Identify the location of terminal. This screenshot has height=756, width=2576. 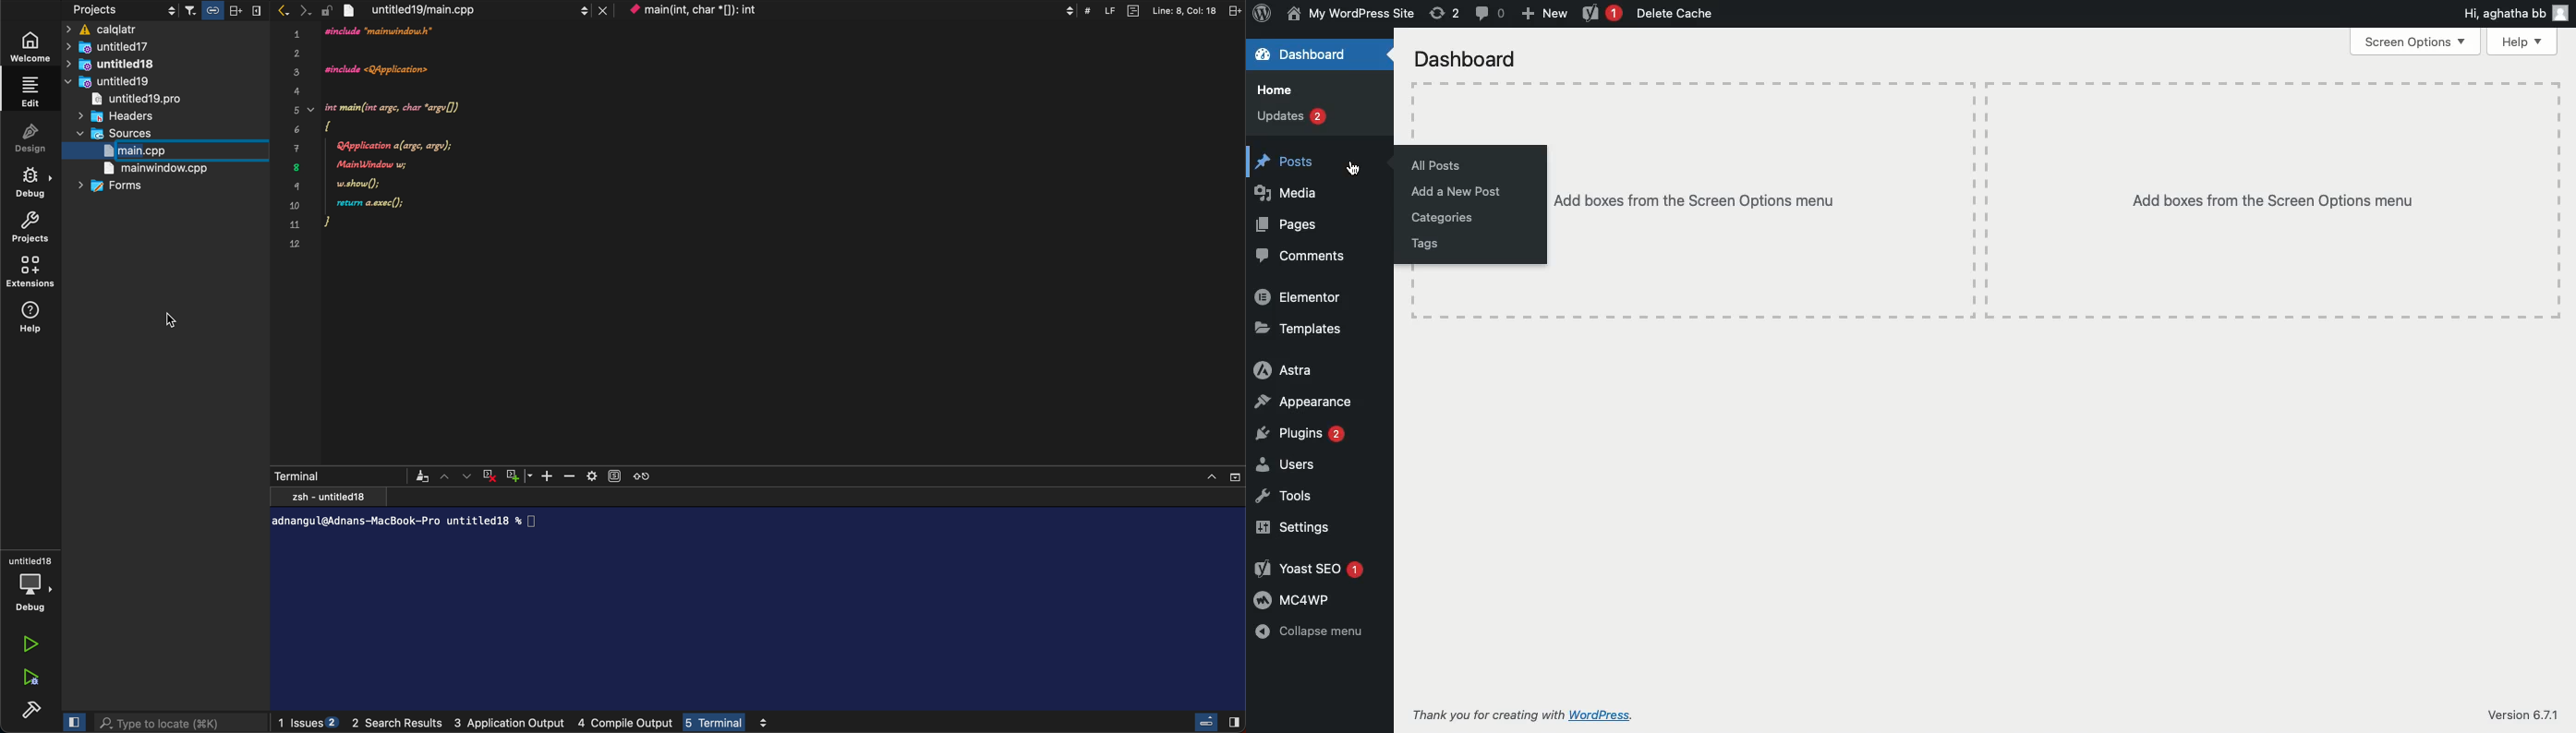
(762, 600).